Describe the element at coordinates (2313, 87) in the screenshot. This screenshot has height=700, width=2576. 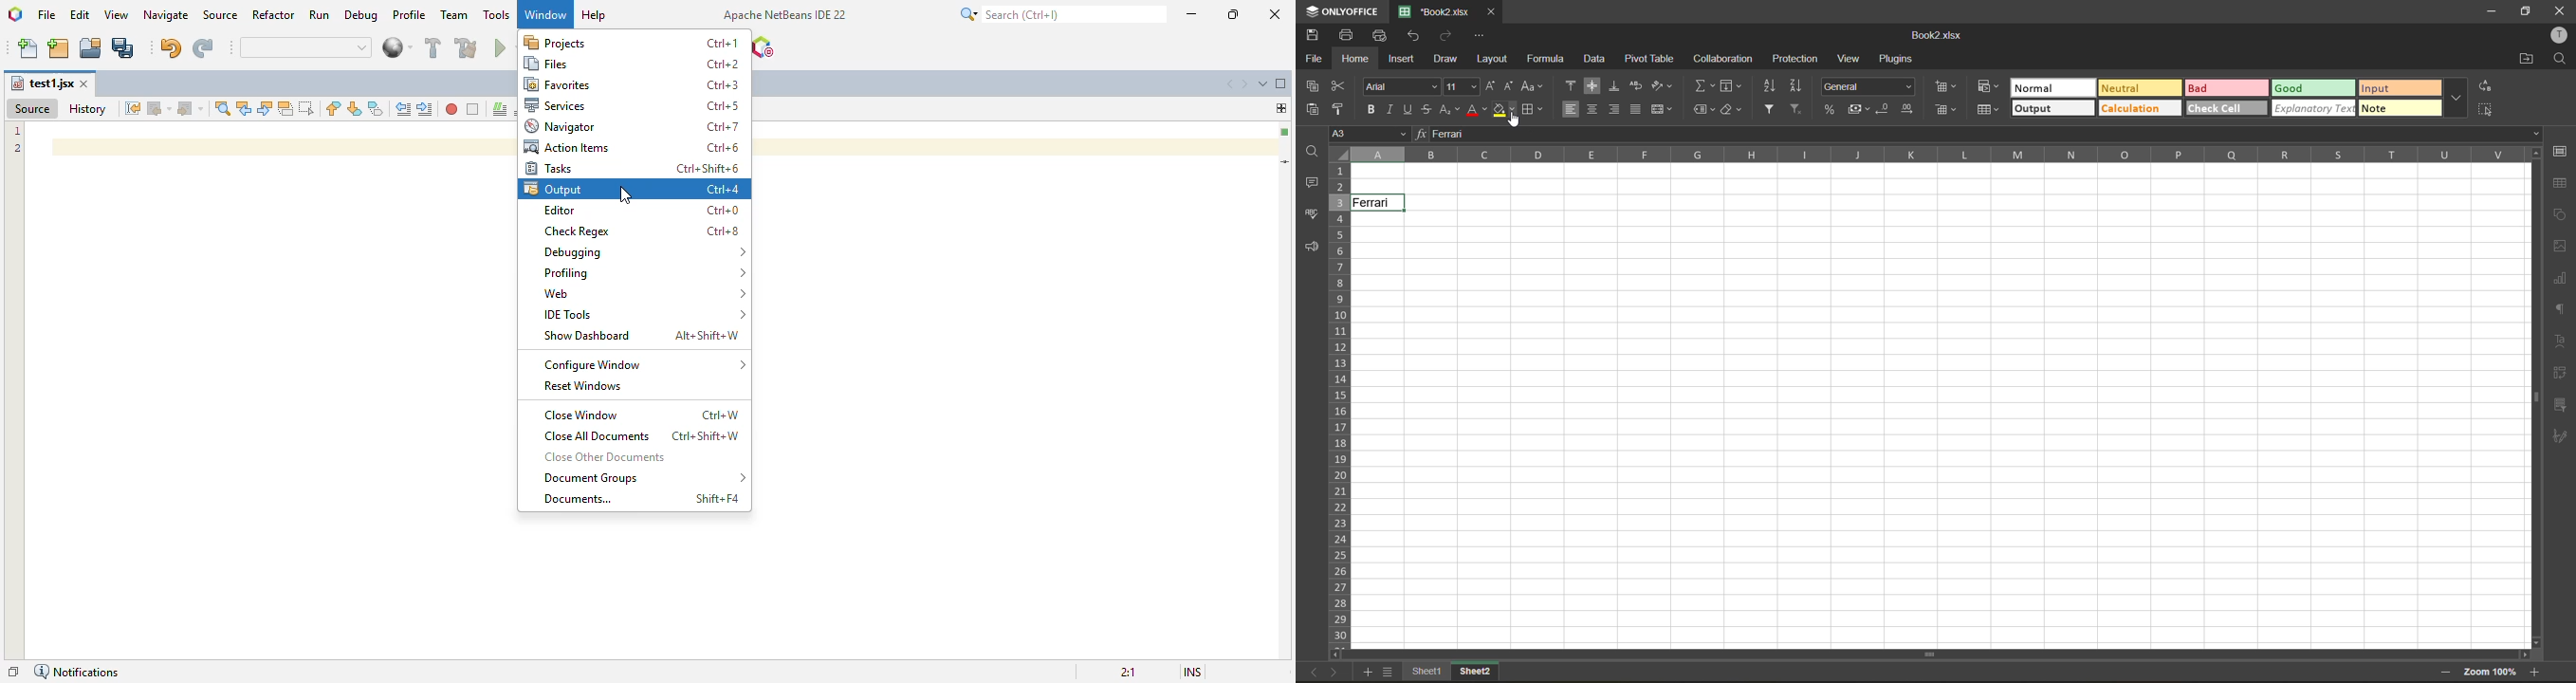
I see `good` at that location.